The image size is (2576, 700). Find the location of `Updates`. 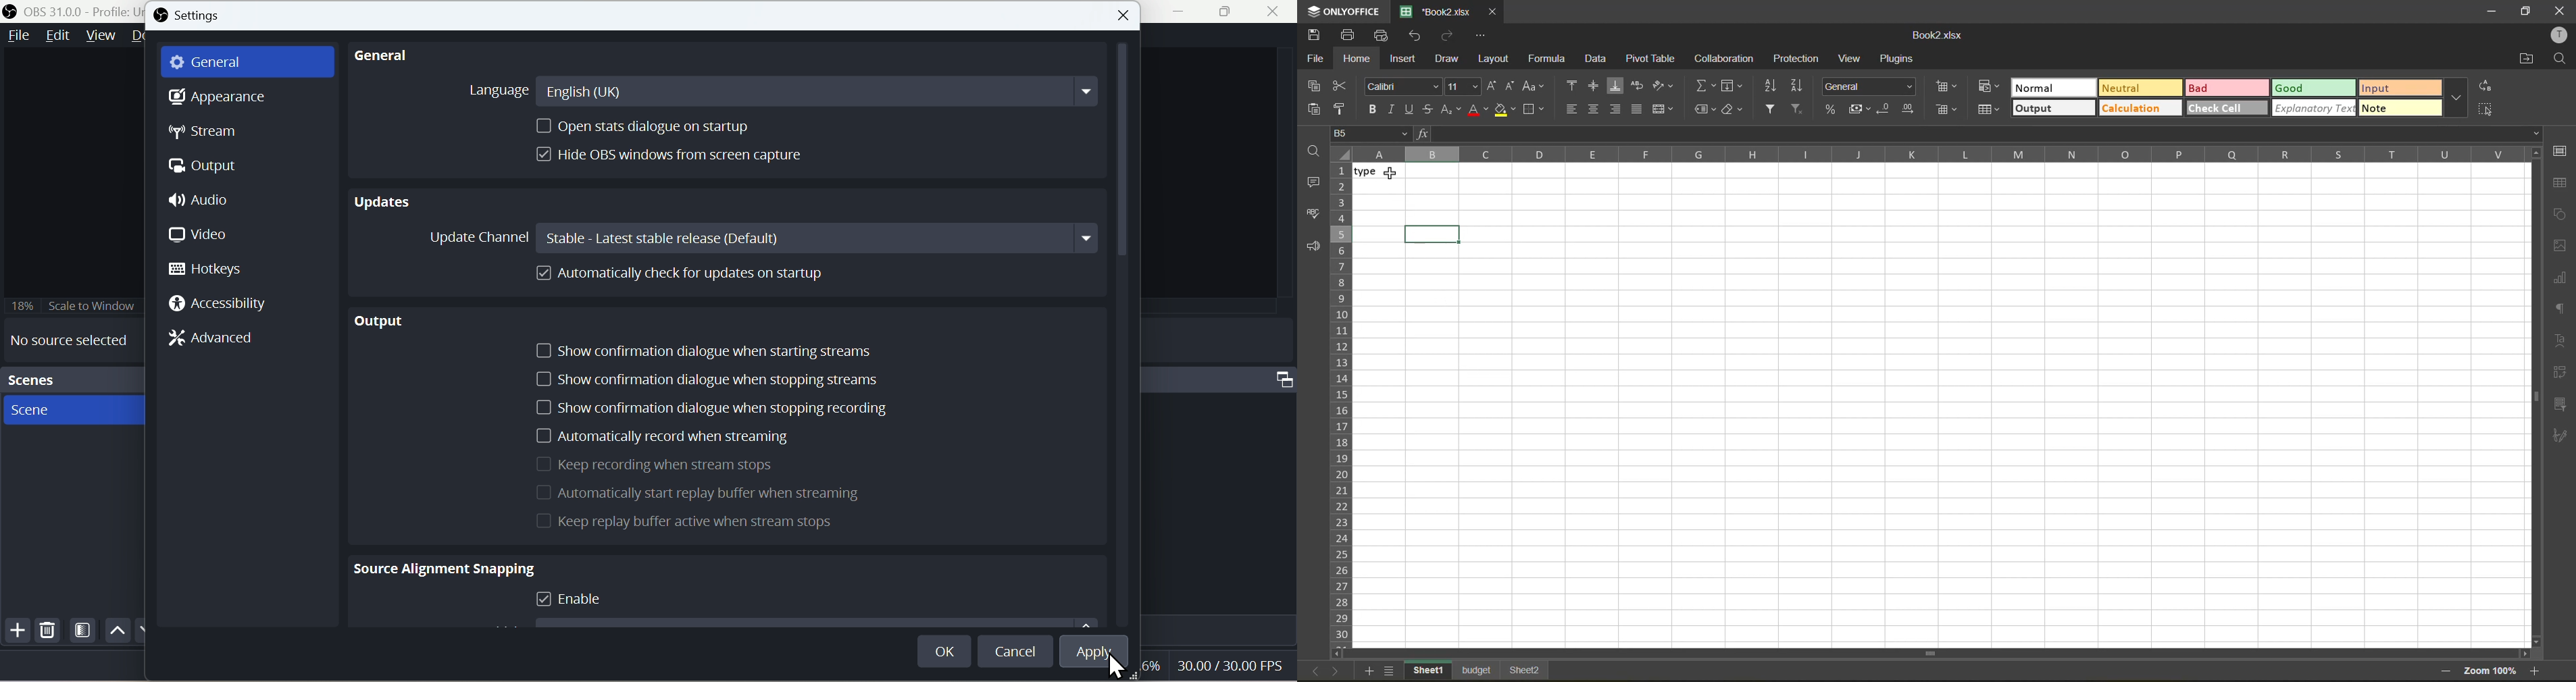

Updates is located at coordinates (385, 206).